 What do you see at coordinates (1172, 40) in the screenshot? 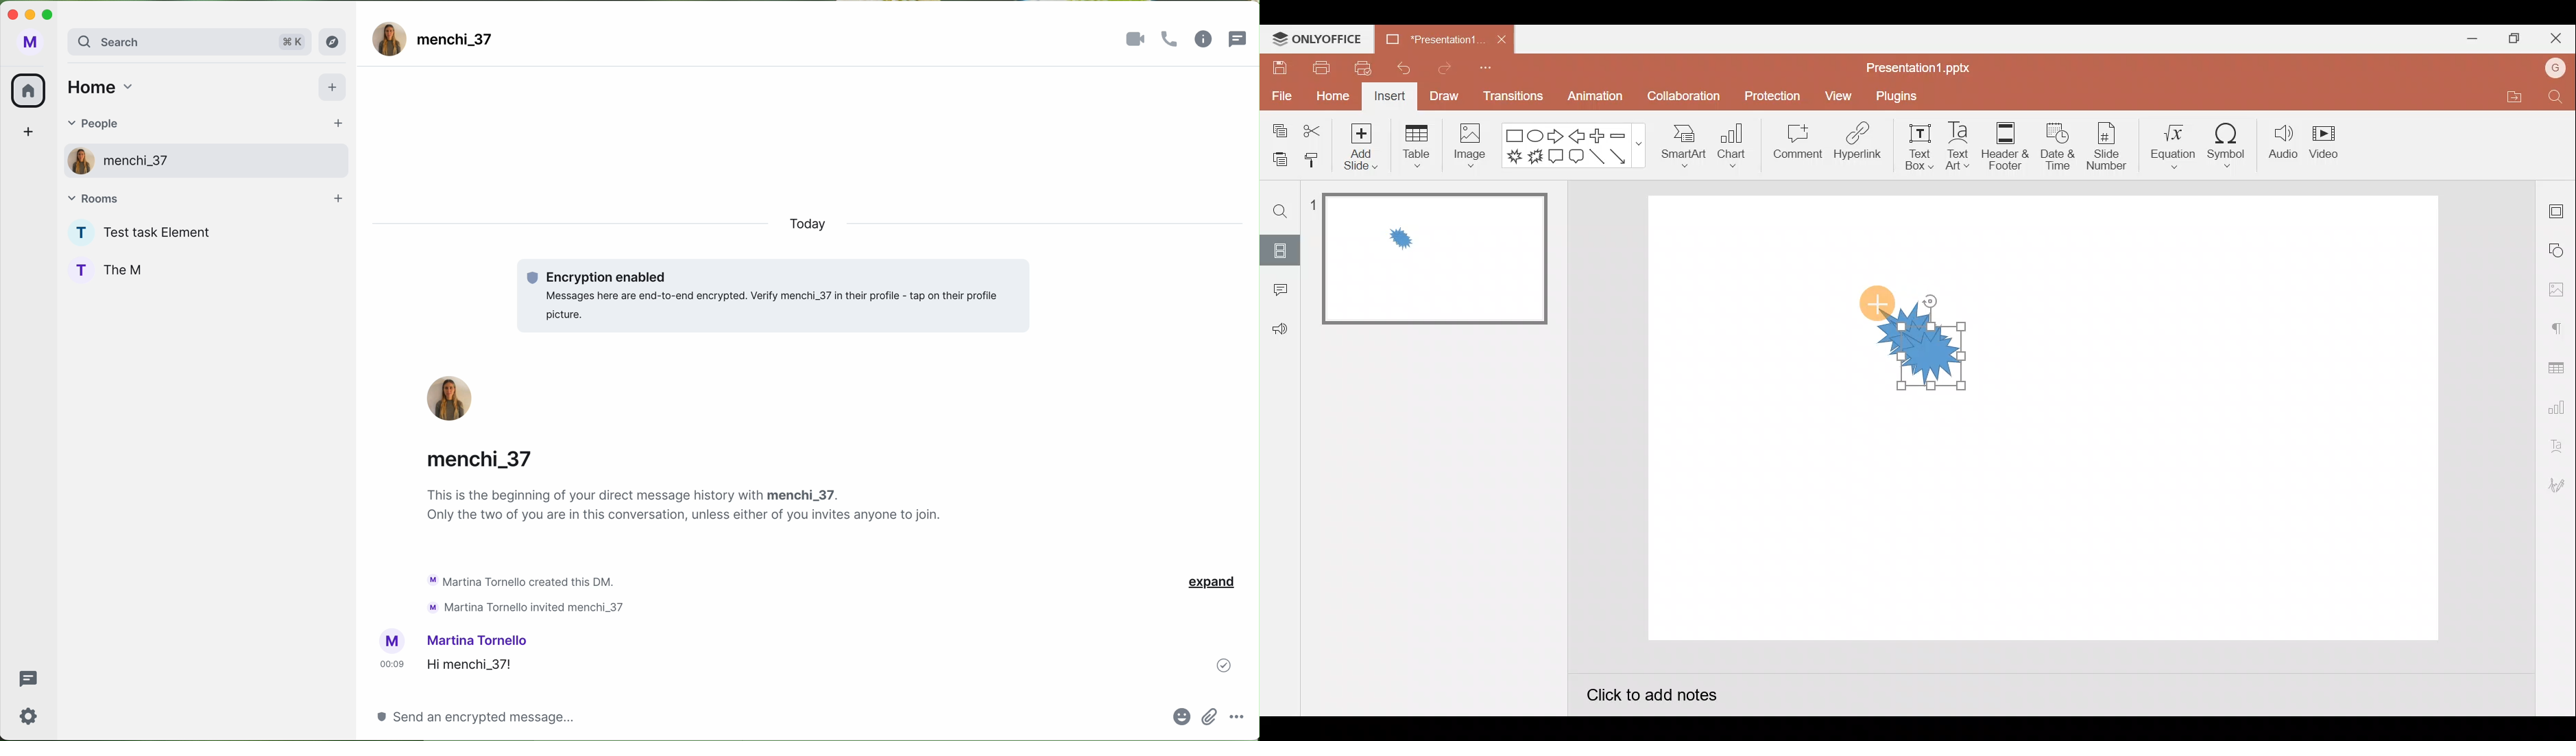
I see `call` at bounding box center [1172, 40].